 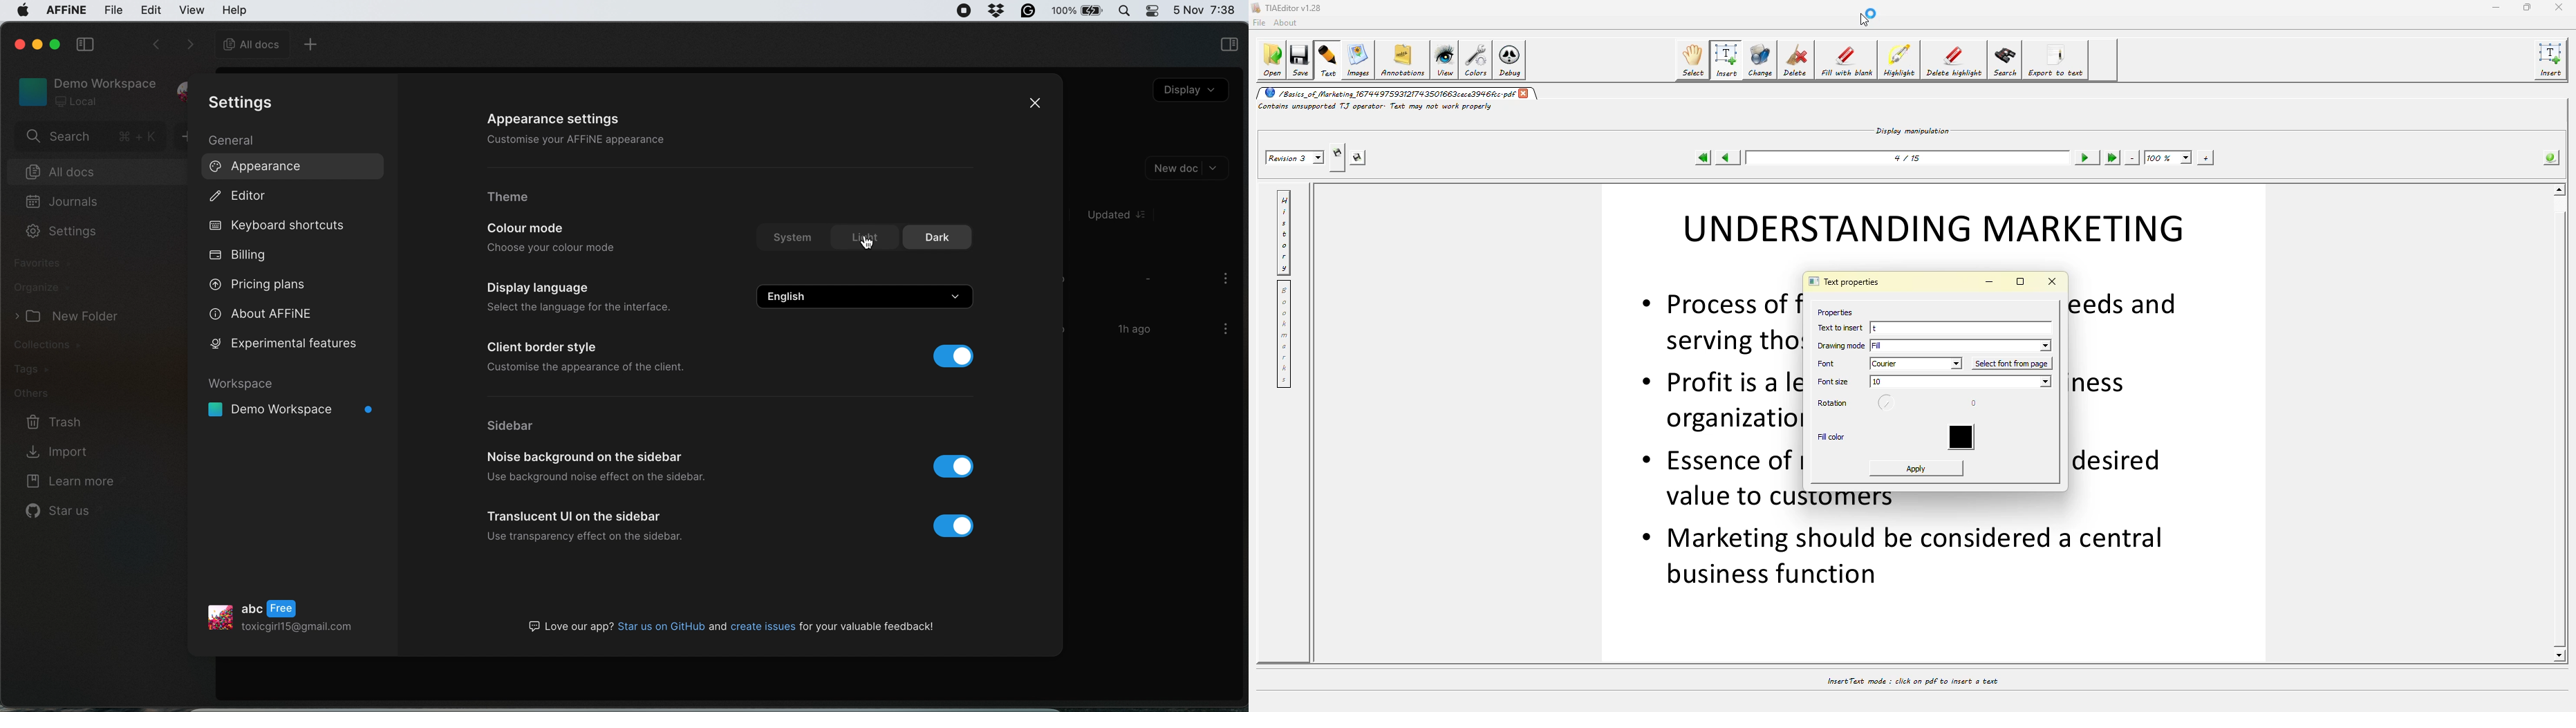 What do you see at coordinates (243, 198) in the screenshot?
I see `editor` at bounding box center [243, 198].